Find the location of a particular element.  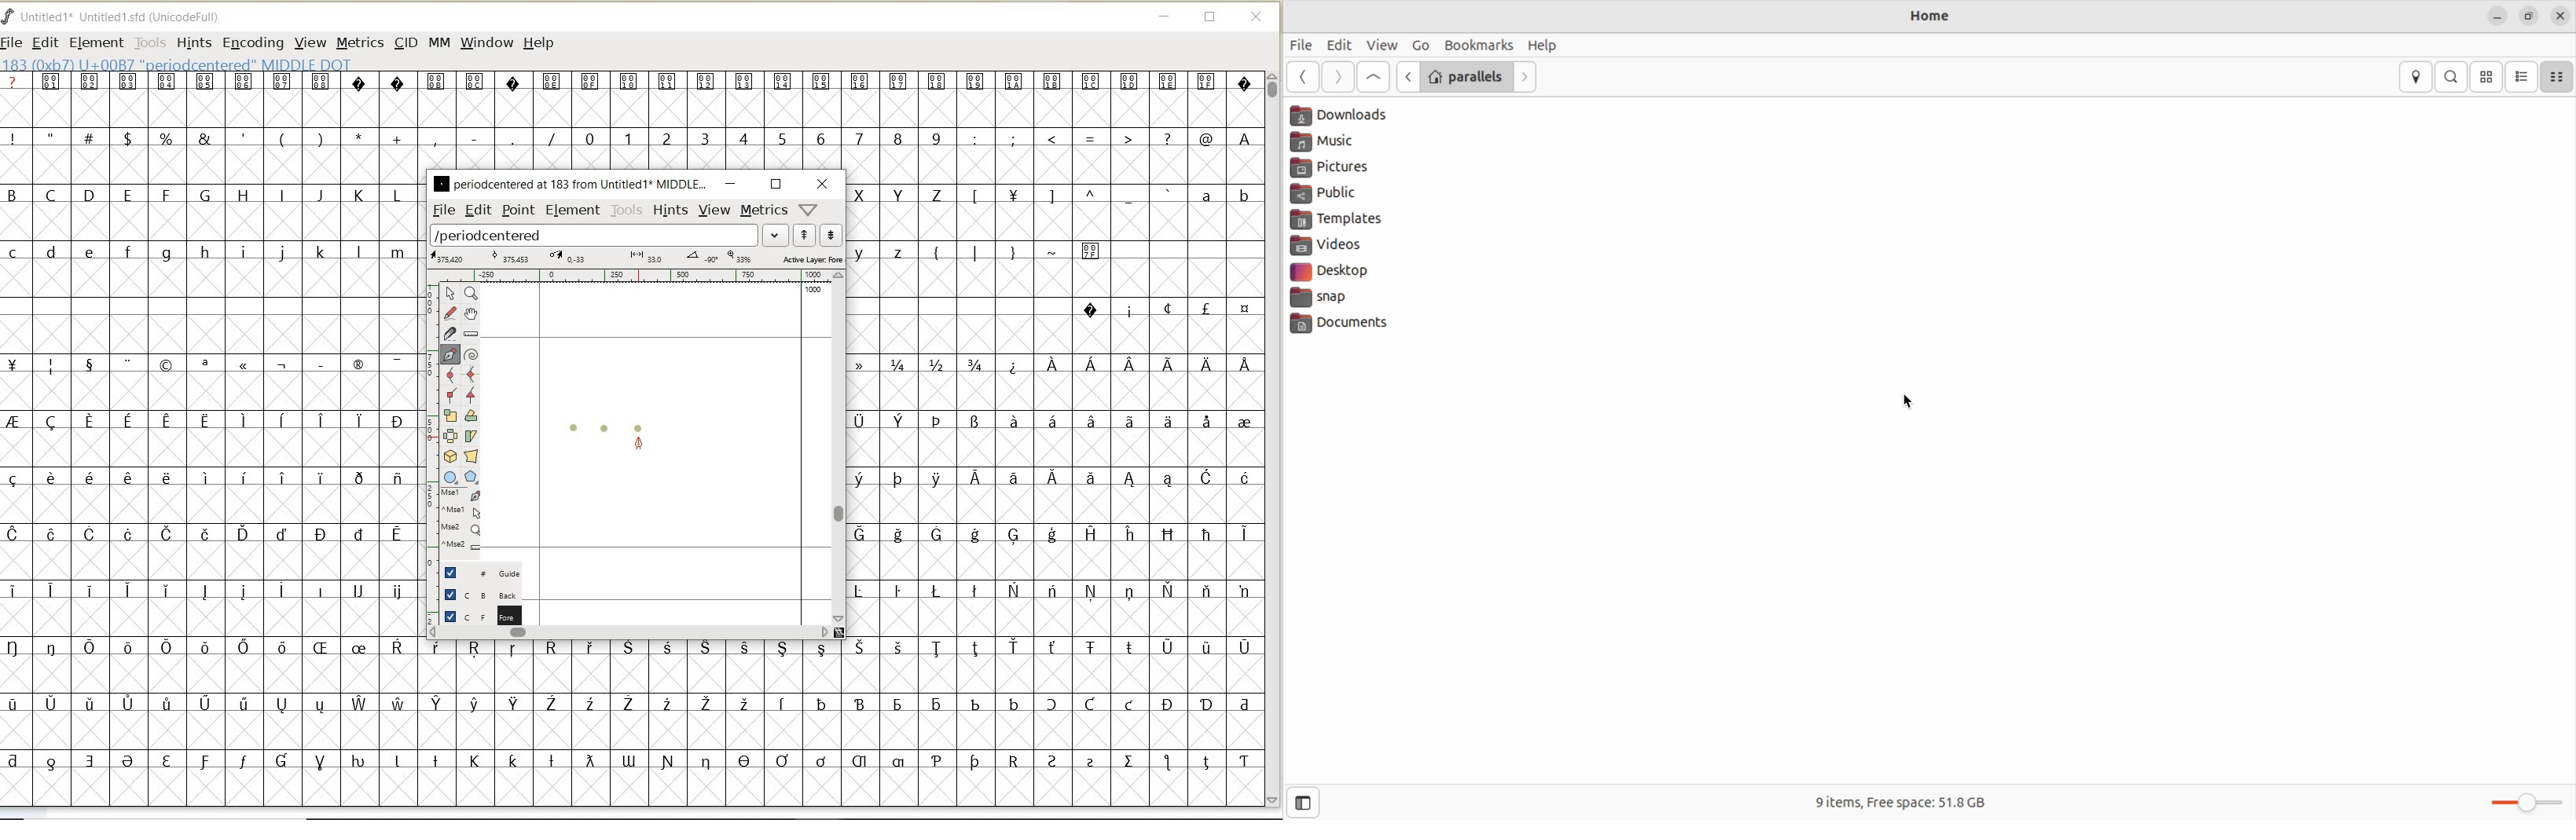

polygon or star is located at coordinates (473, 478).